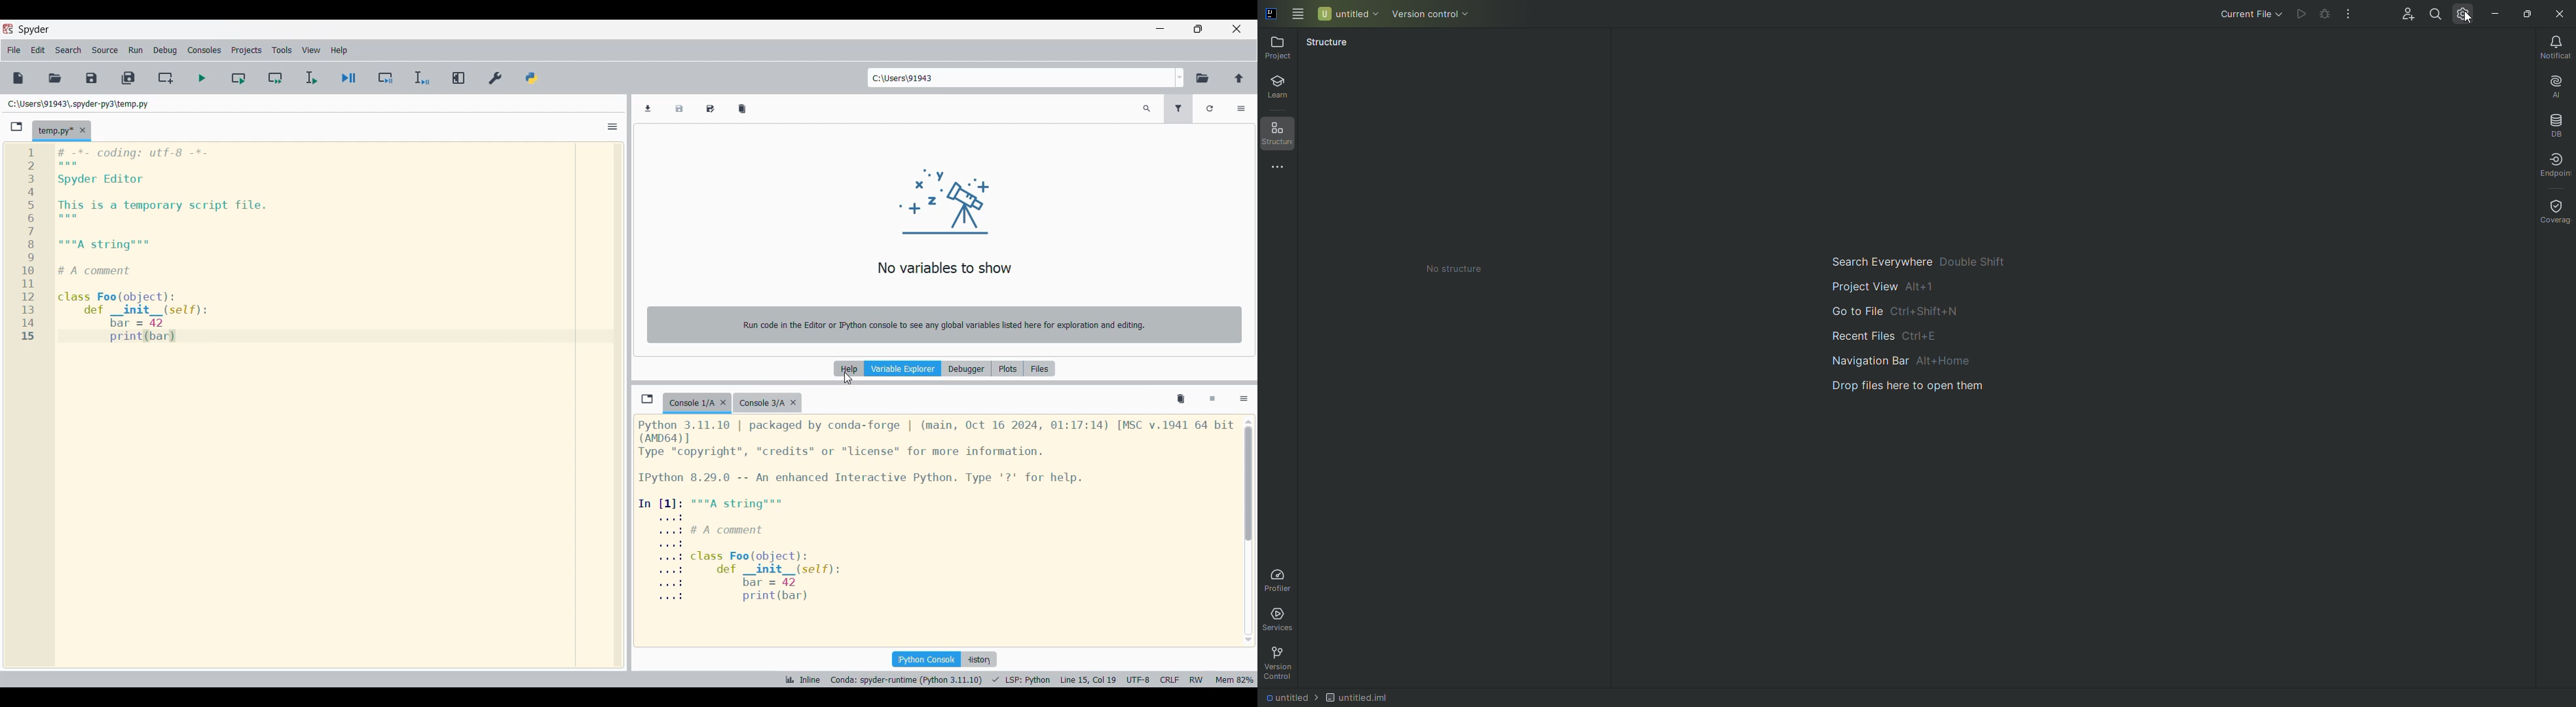  What do you see at coordinates (422, 78) in the screenshot?
I see `Debug selection/current line` at bounding box center [422, 78].